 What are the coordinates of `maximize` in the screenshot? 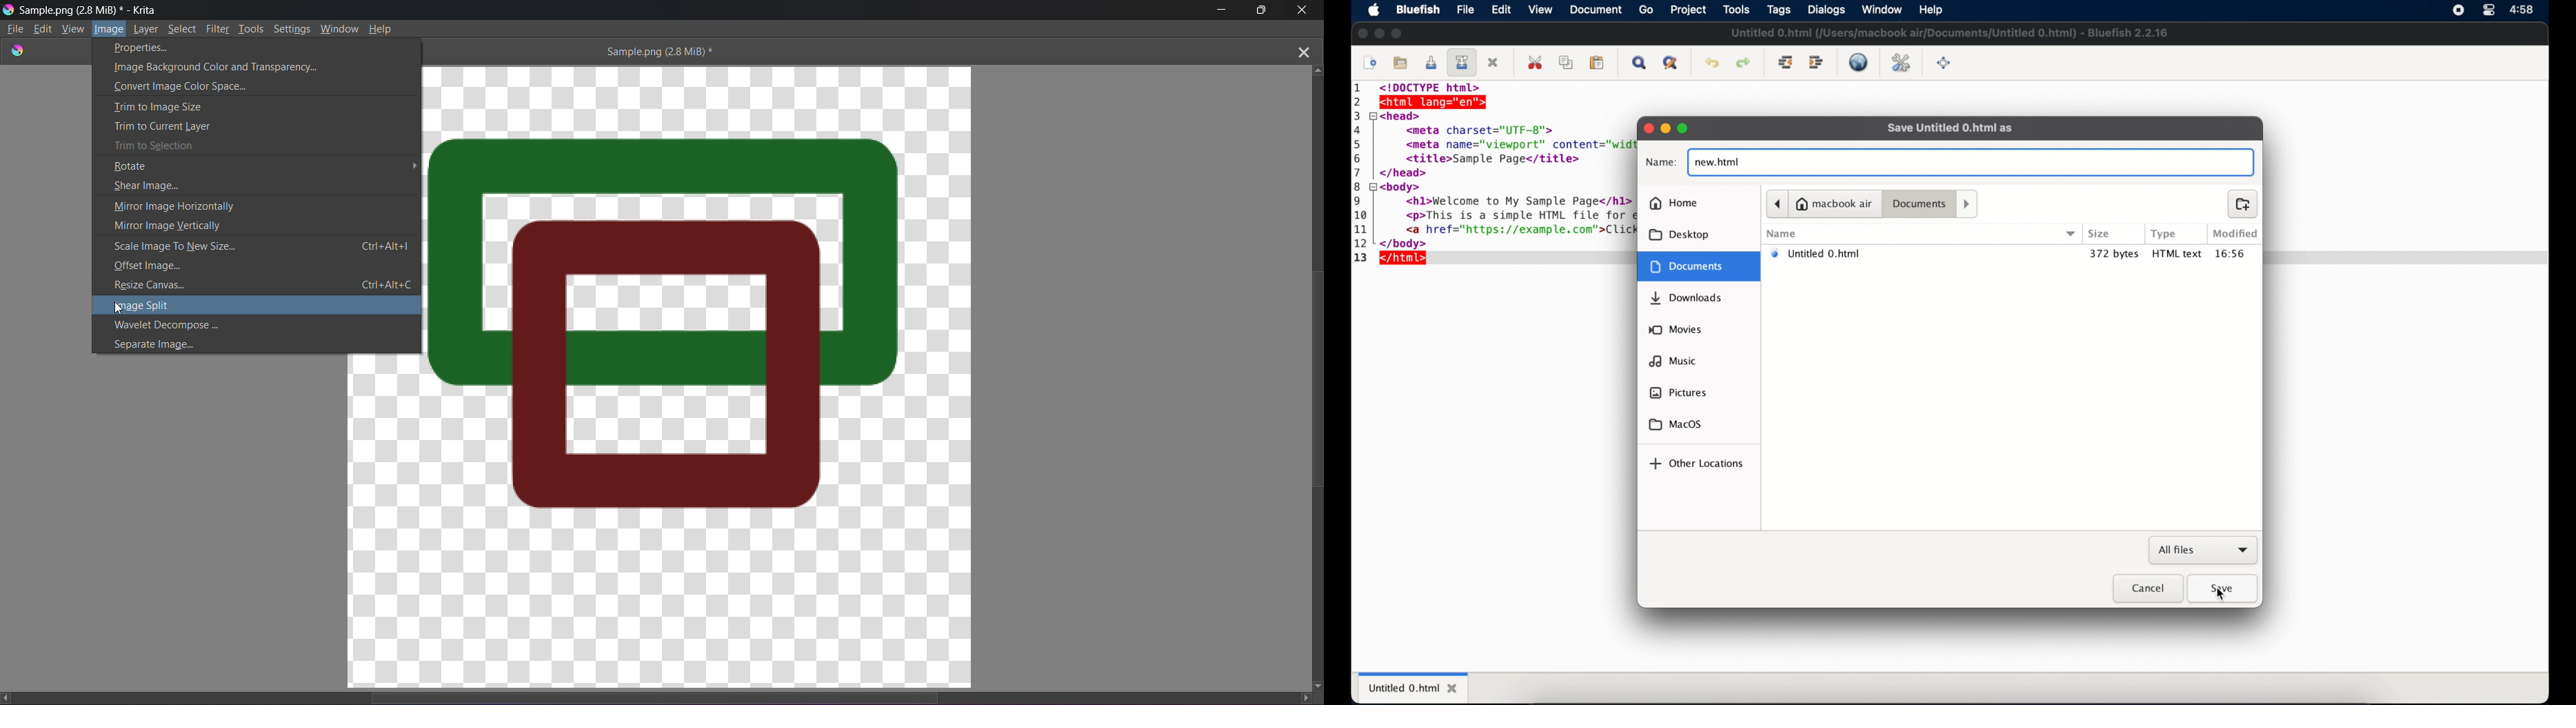 It's located at (1684, 128).